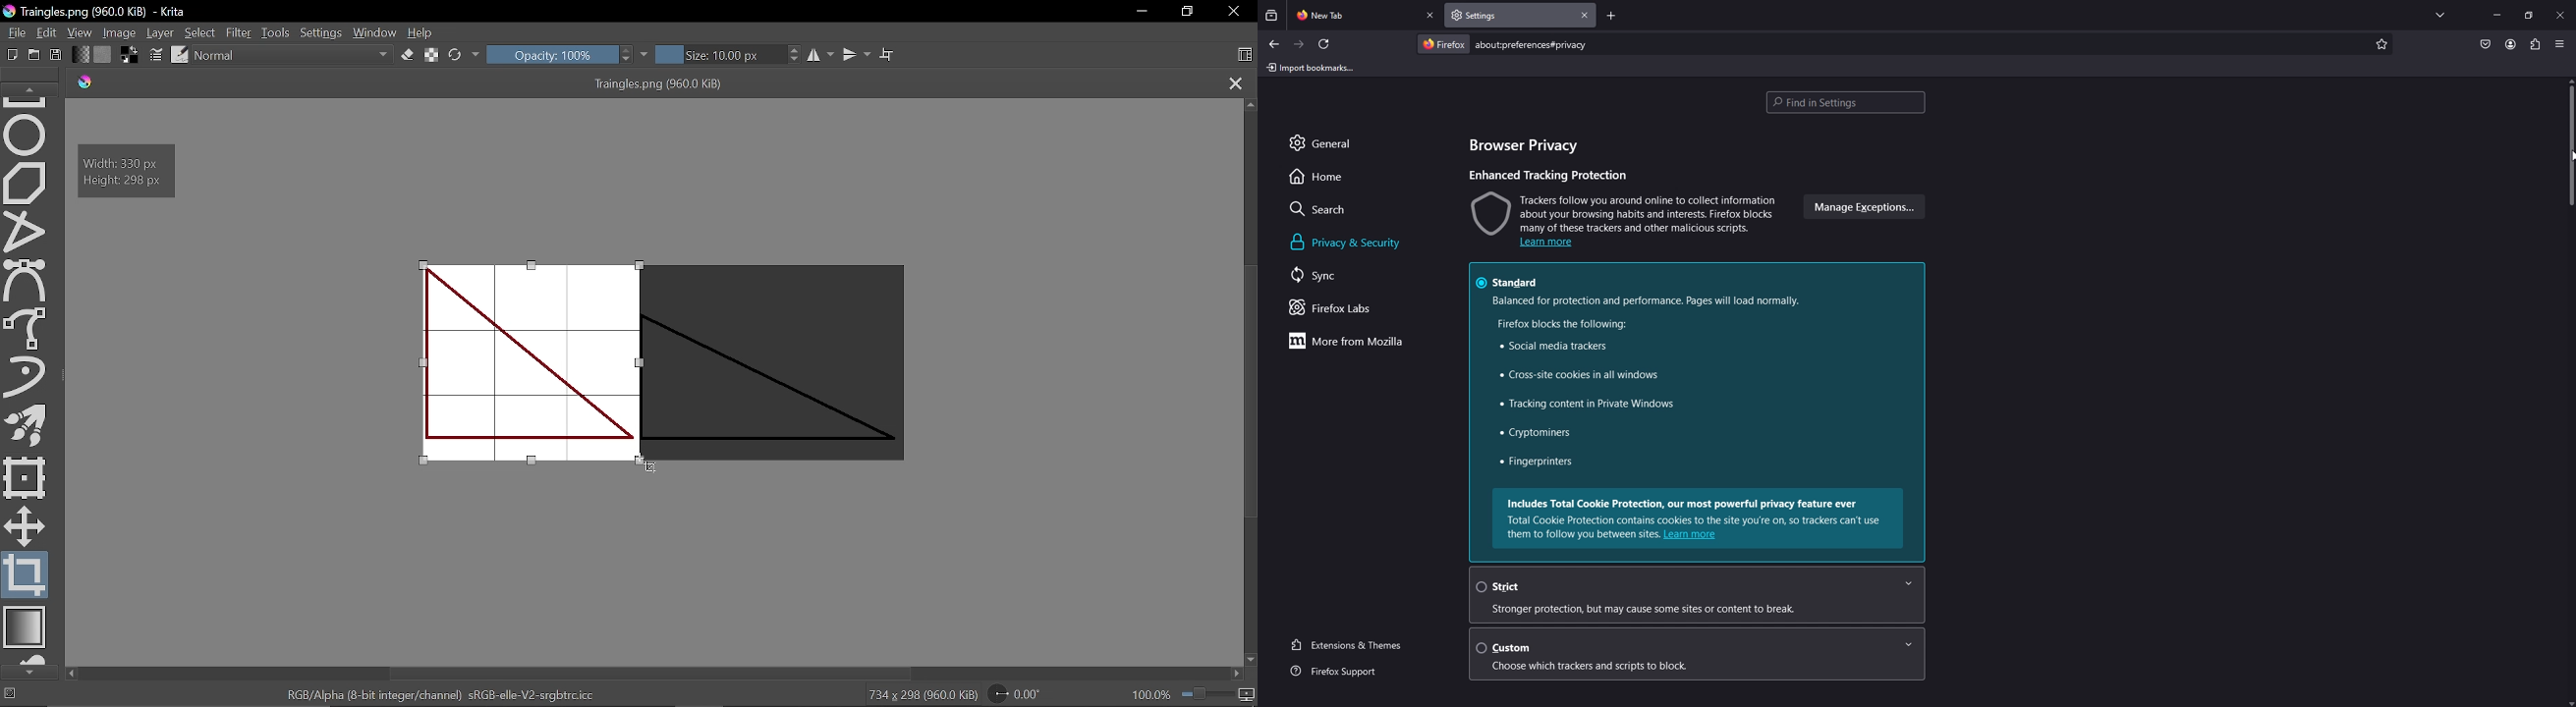 The width and height of the screenshot is (2576, 728). What do you see at coordinates (179, 55) in the screenshot?
I see `Choose brush preset` at bounding box center [179, 55].